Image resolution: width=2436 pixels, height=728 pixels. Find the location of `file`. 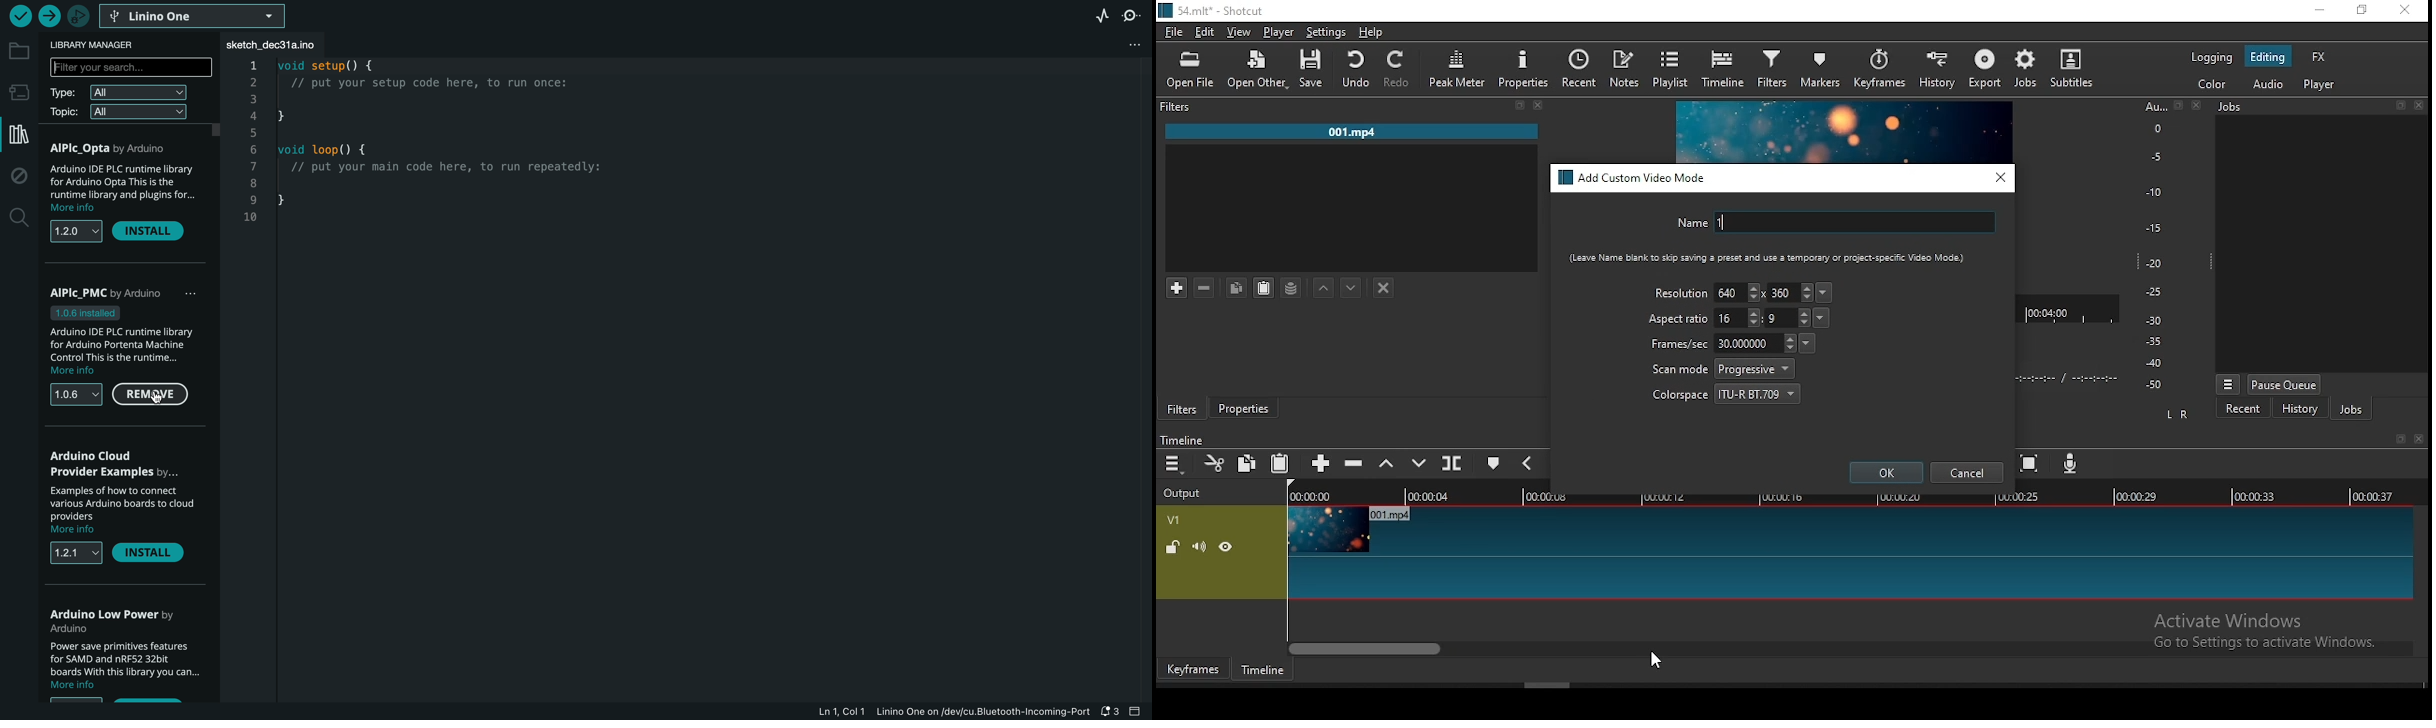

file is located at coordinates (1174, 34).